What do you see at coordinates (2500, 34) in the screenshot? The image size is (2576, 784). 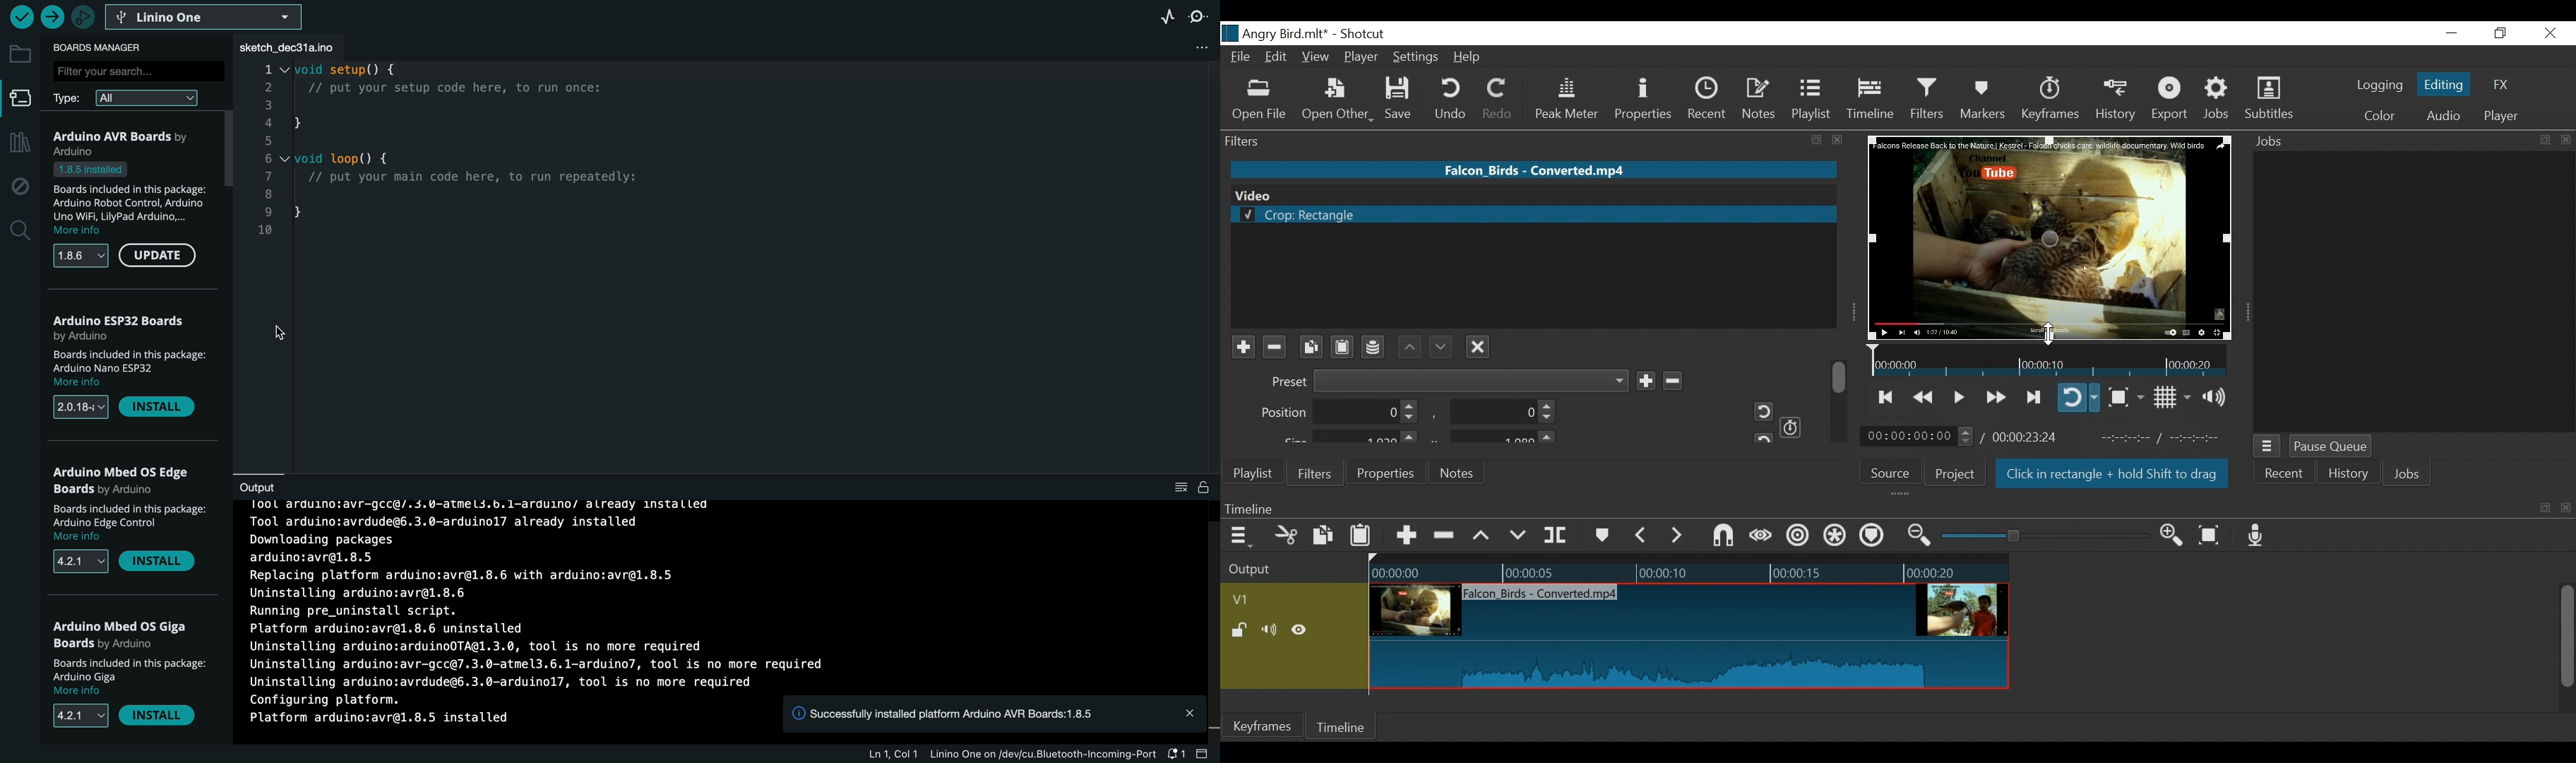 I see `Restore` at bounding box center [2500, 34].